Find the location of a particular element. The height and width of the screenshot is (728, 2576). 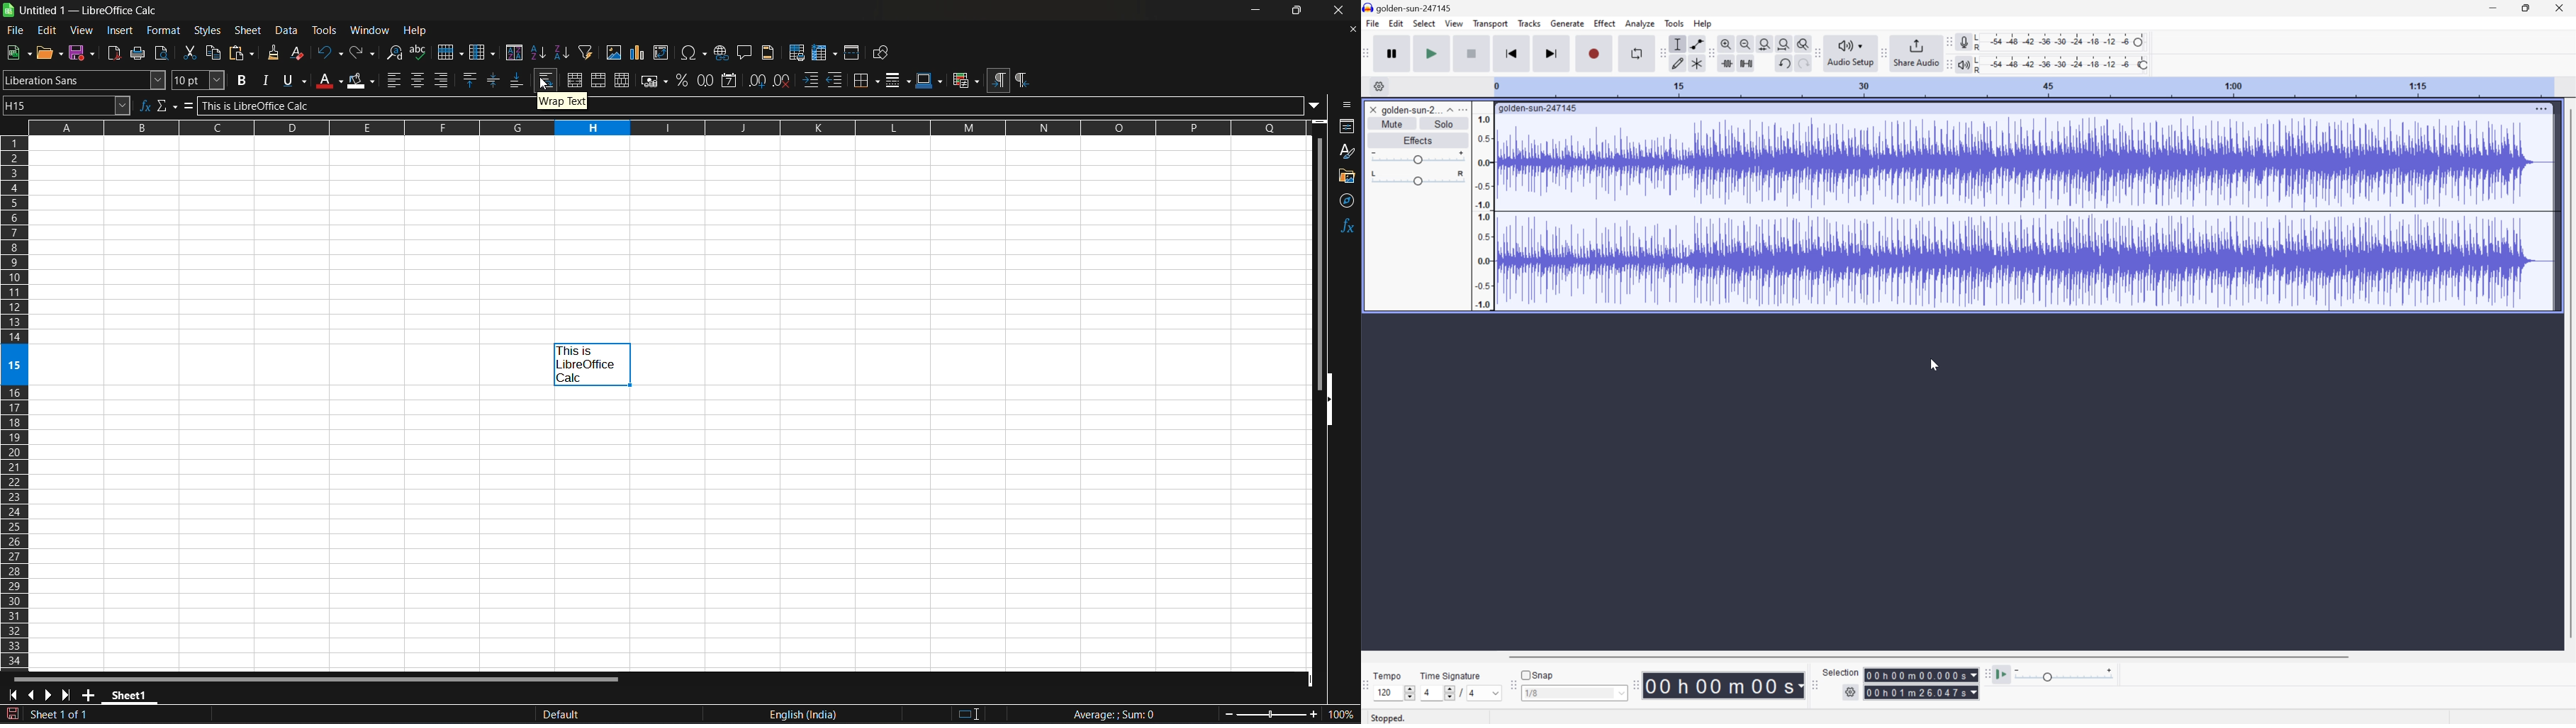

spelling is located at coordinates (419, 52).